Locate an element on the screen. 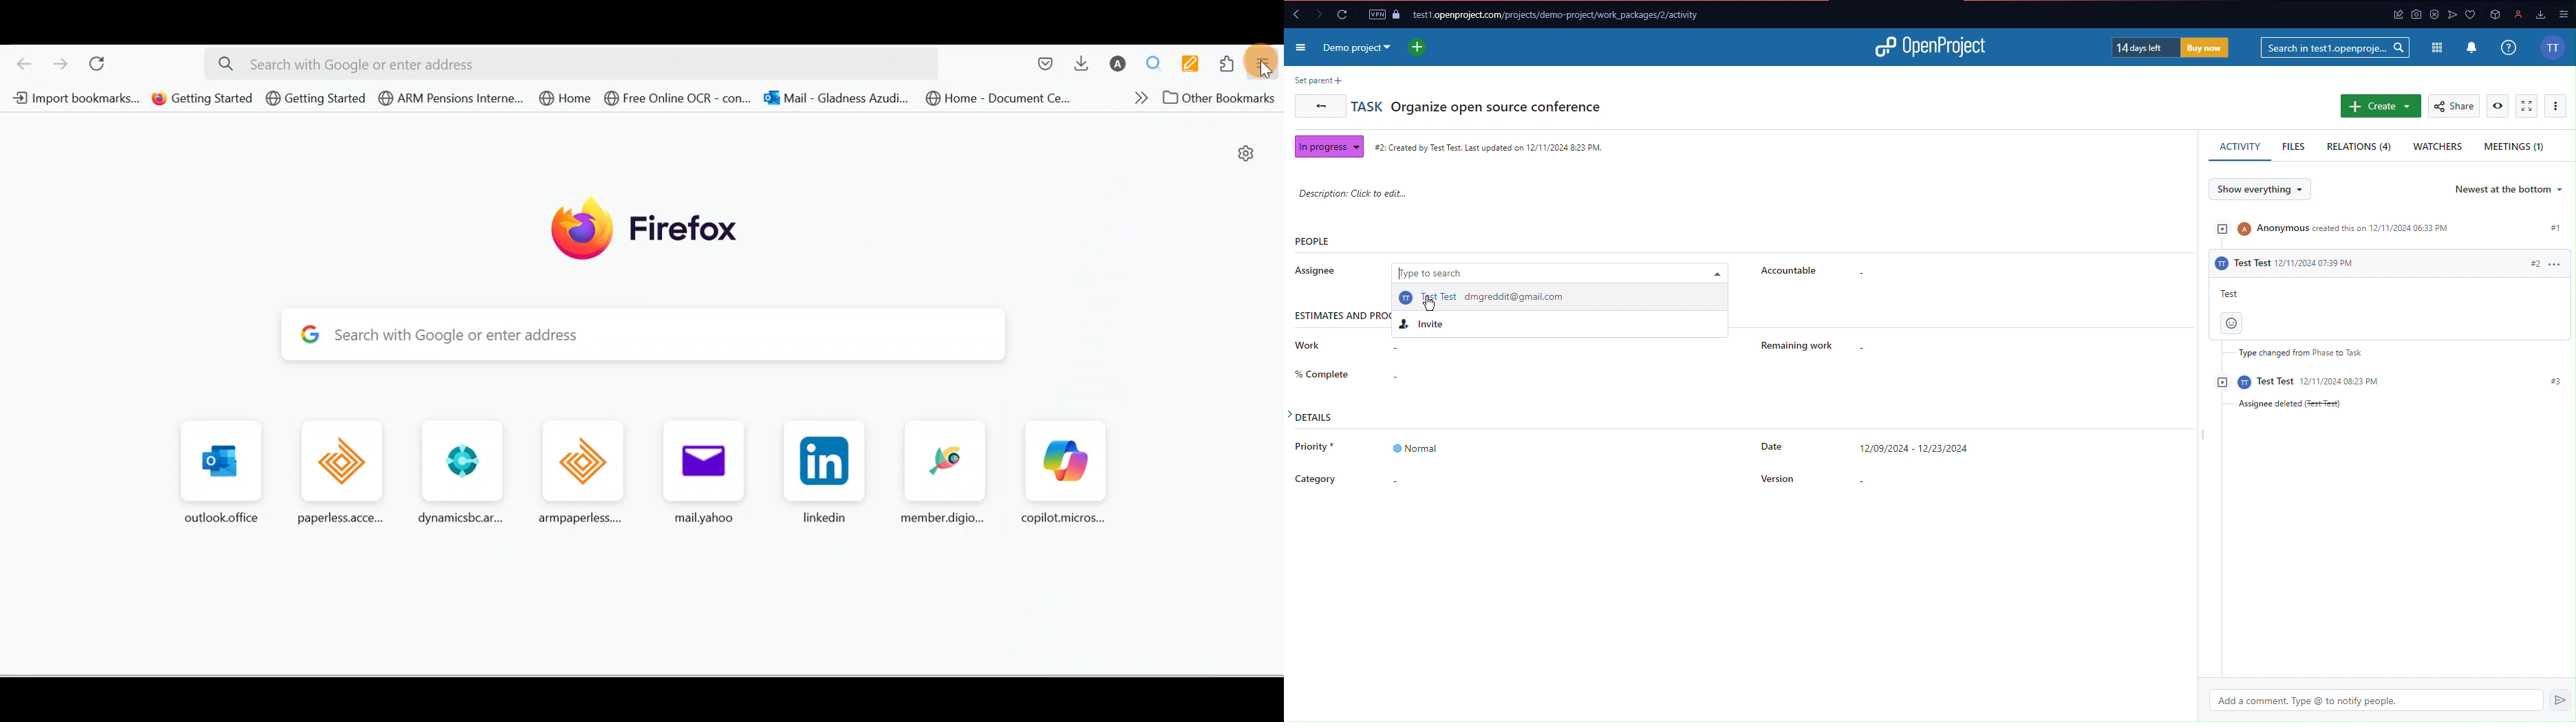  Set parent is located at coordinates (1318, 80).